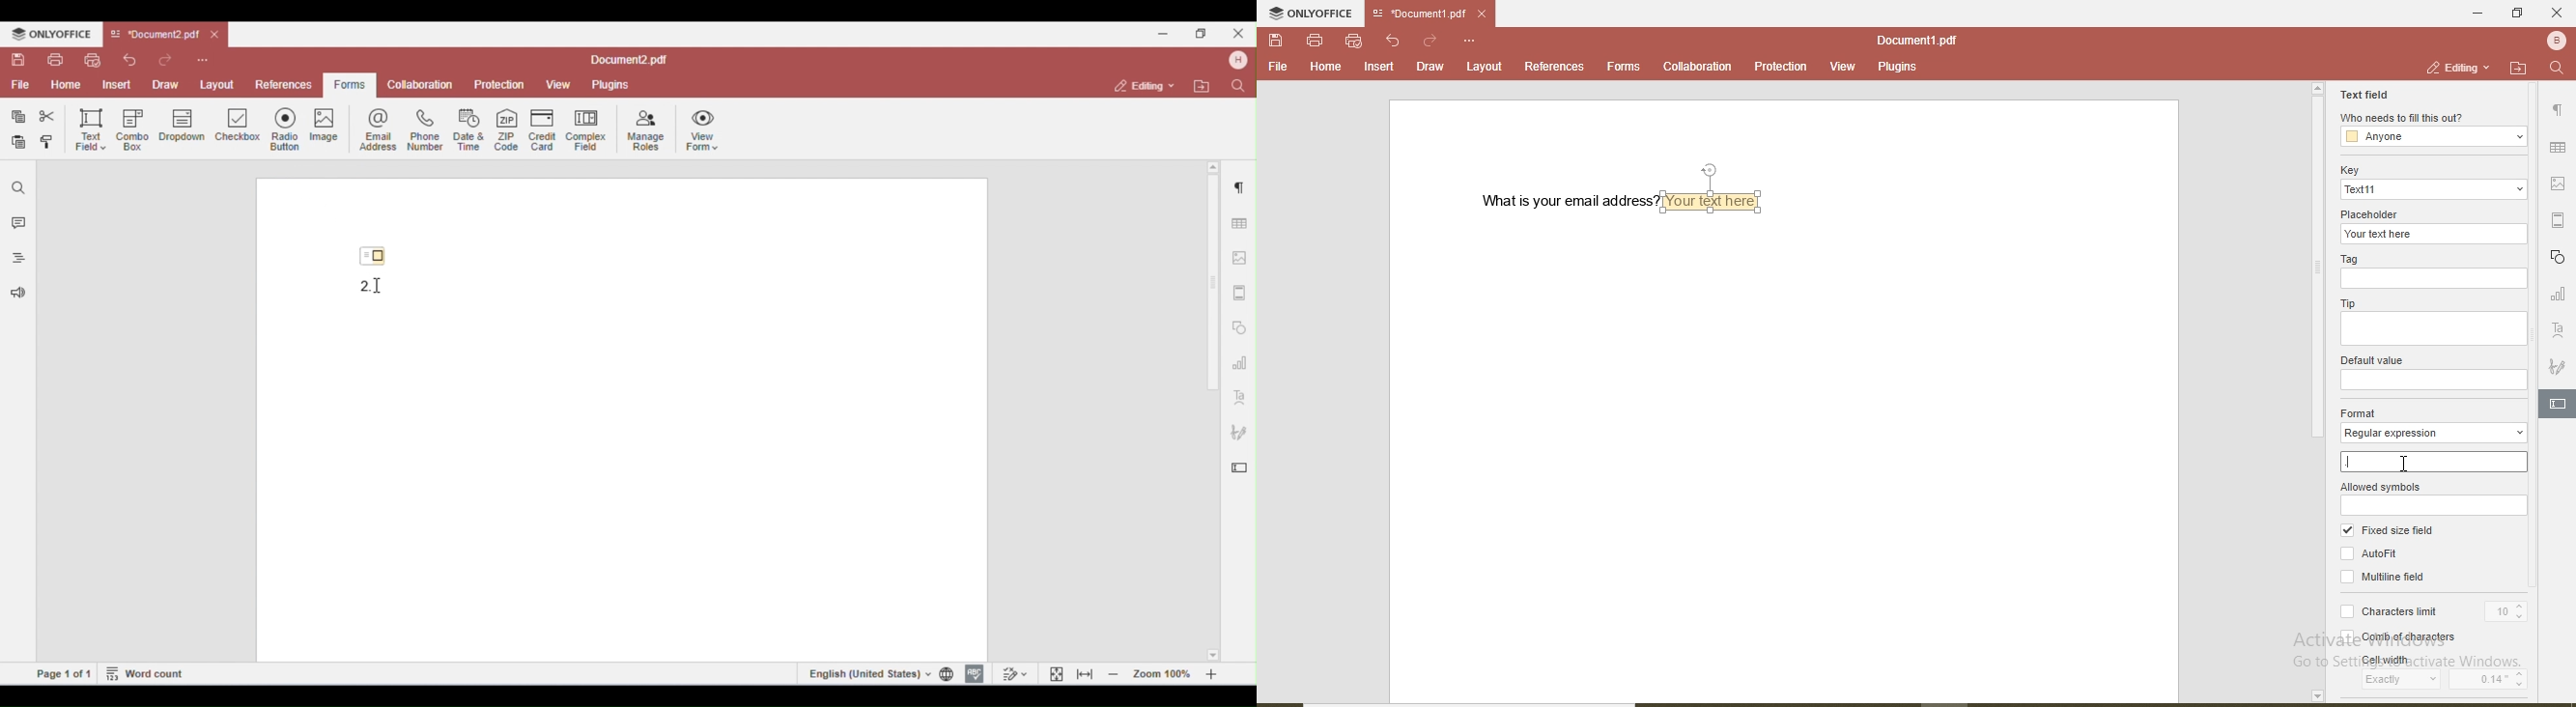 The height and width of the screenshot is (728, 2576). Describe the element at coordinates (2518, 68) in the screenshot. I see `open file location` at that location.